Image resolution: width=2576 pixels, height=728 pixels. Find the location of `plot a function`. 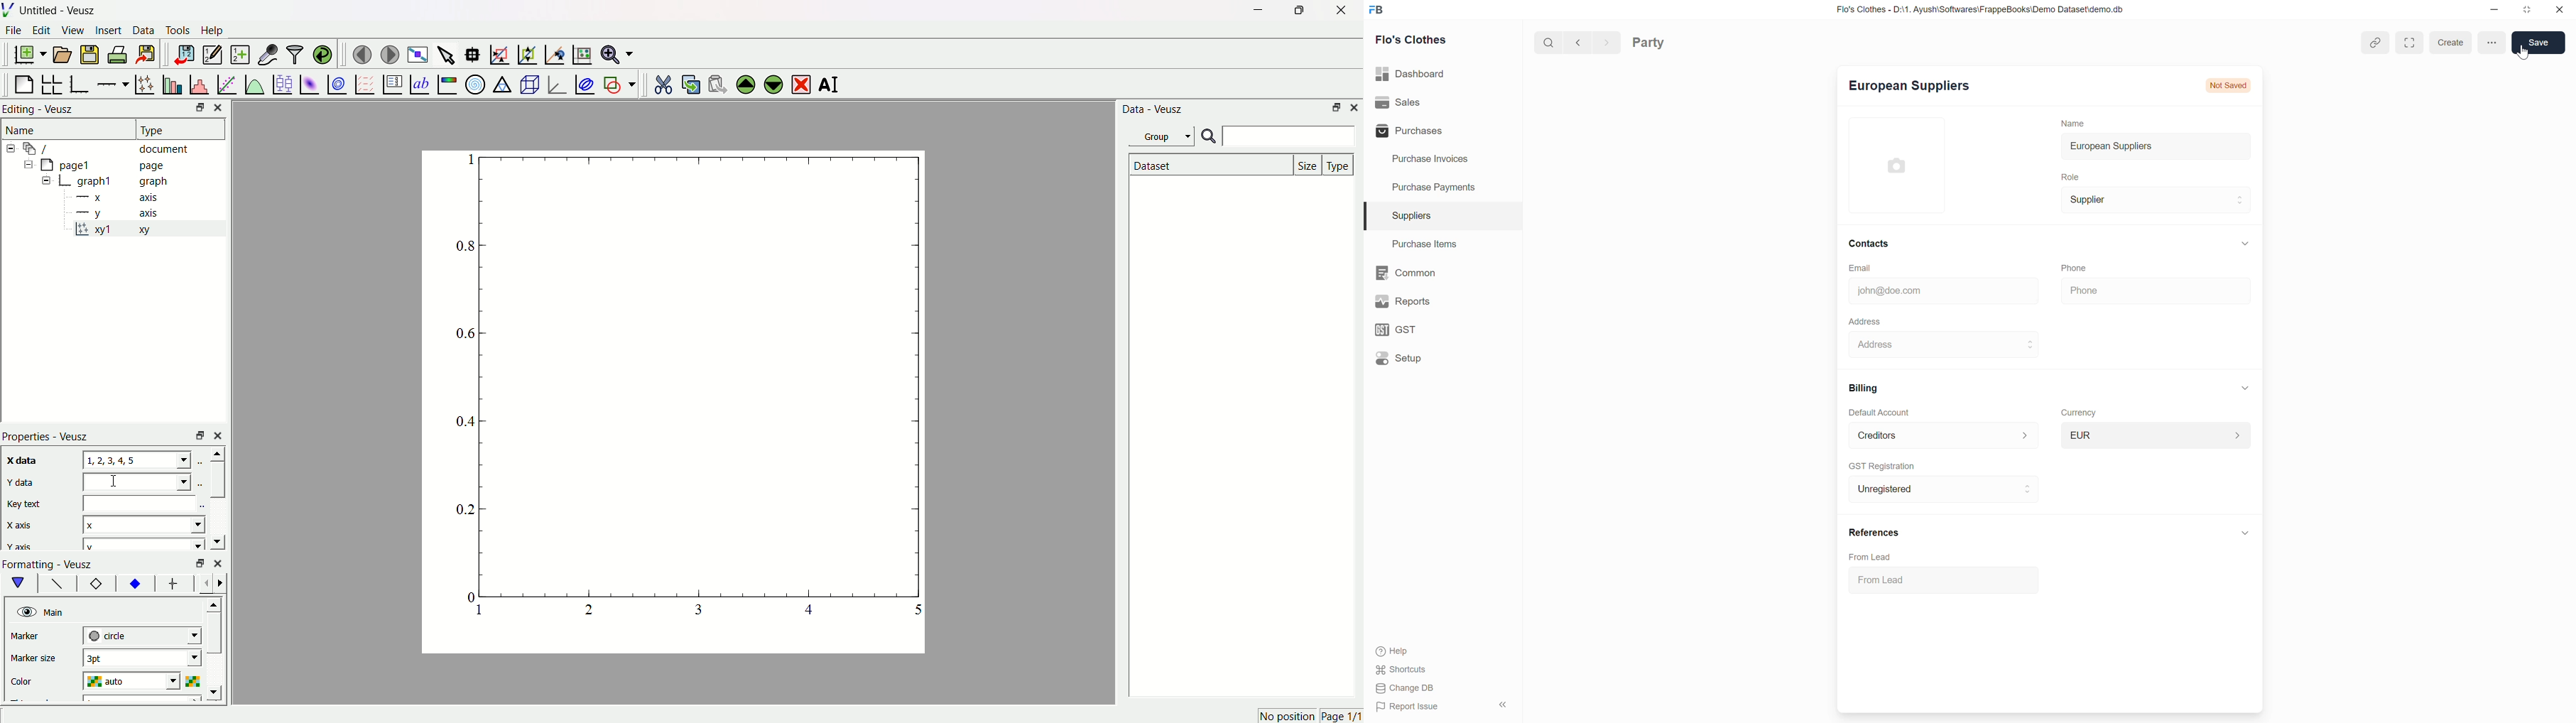

plot a function is located at coordinates (254, 84).